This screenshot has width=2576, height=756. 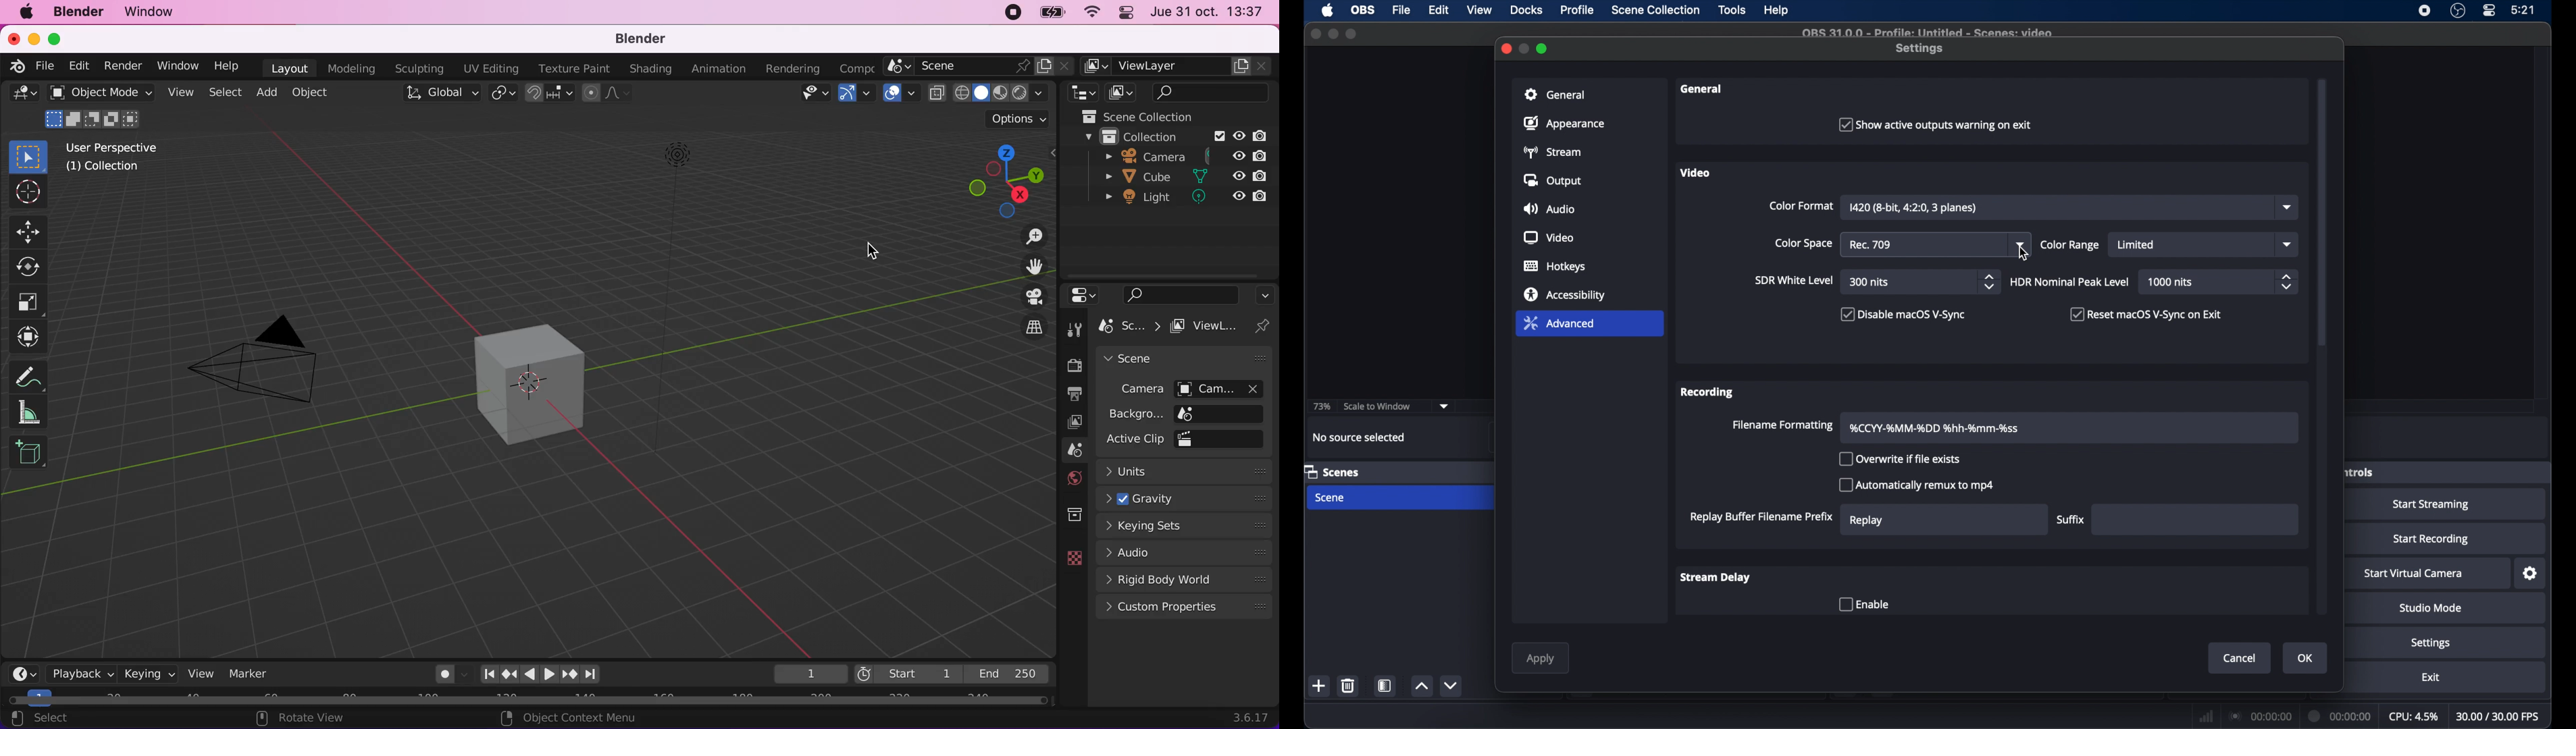 I want to click on render, so click(x=1071, y=364).